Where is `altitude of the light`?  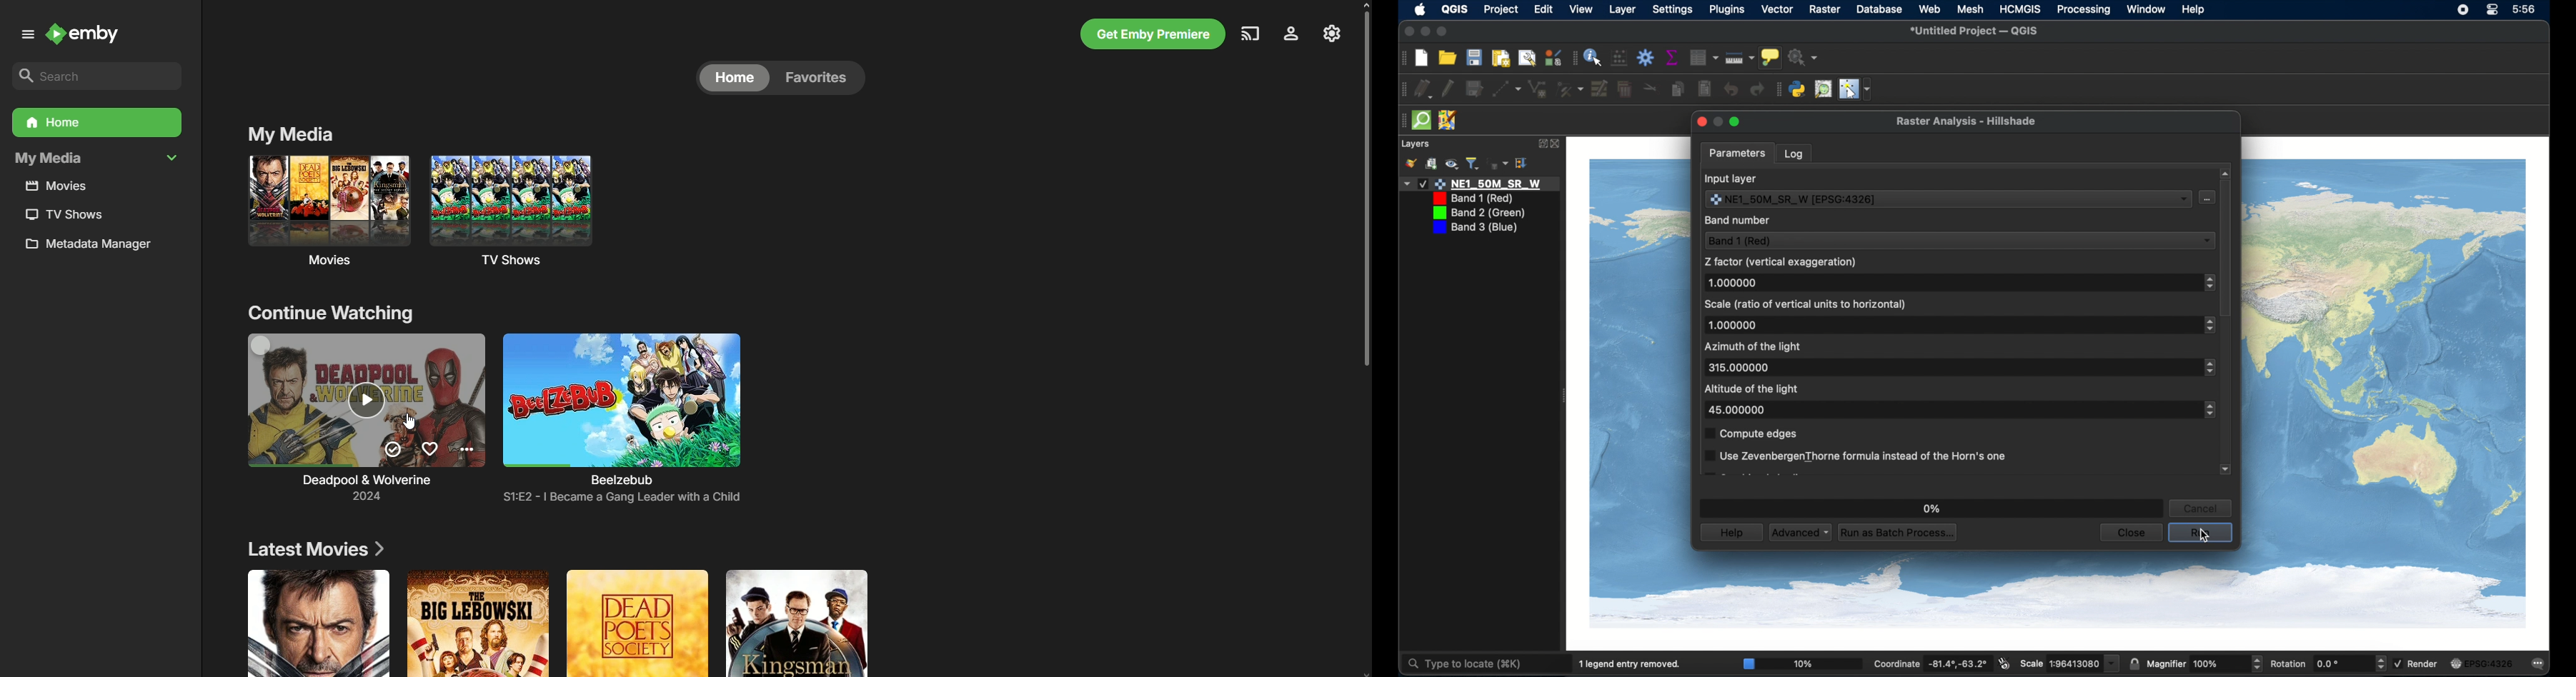 altitude of the light is located at coordinates (1752, 389).